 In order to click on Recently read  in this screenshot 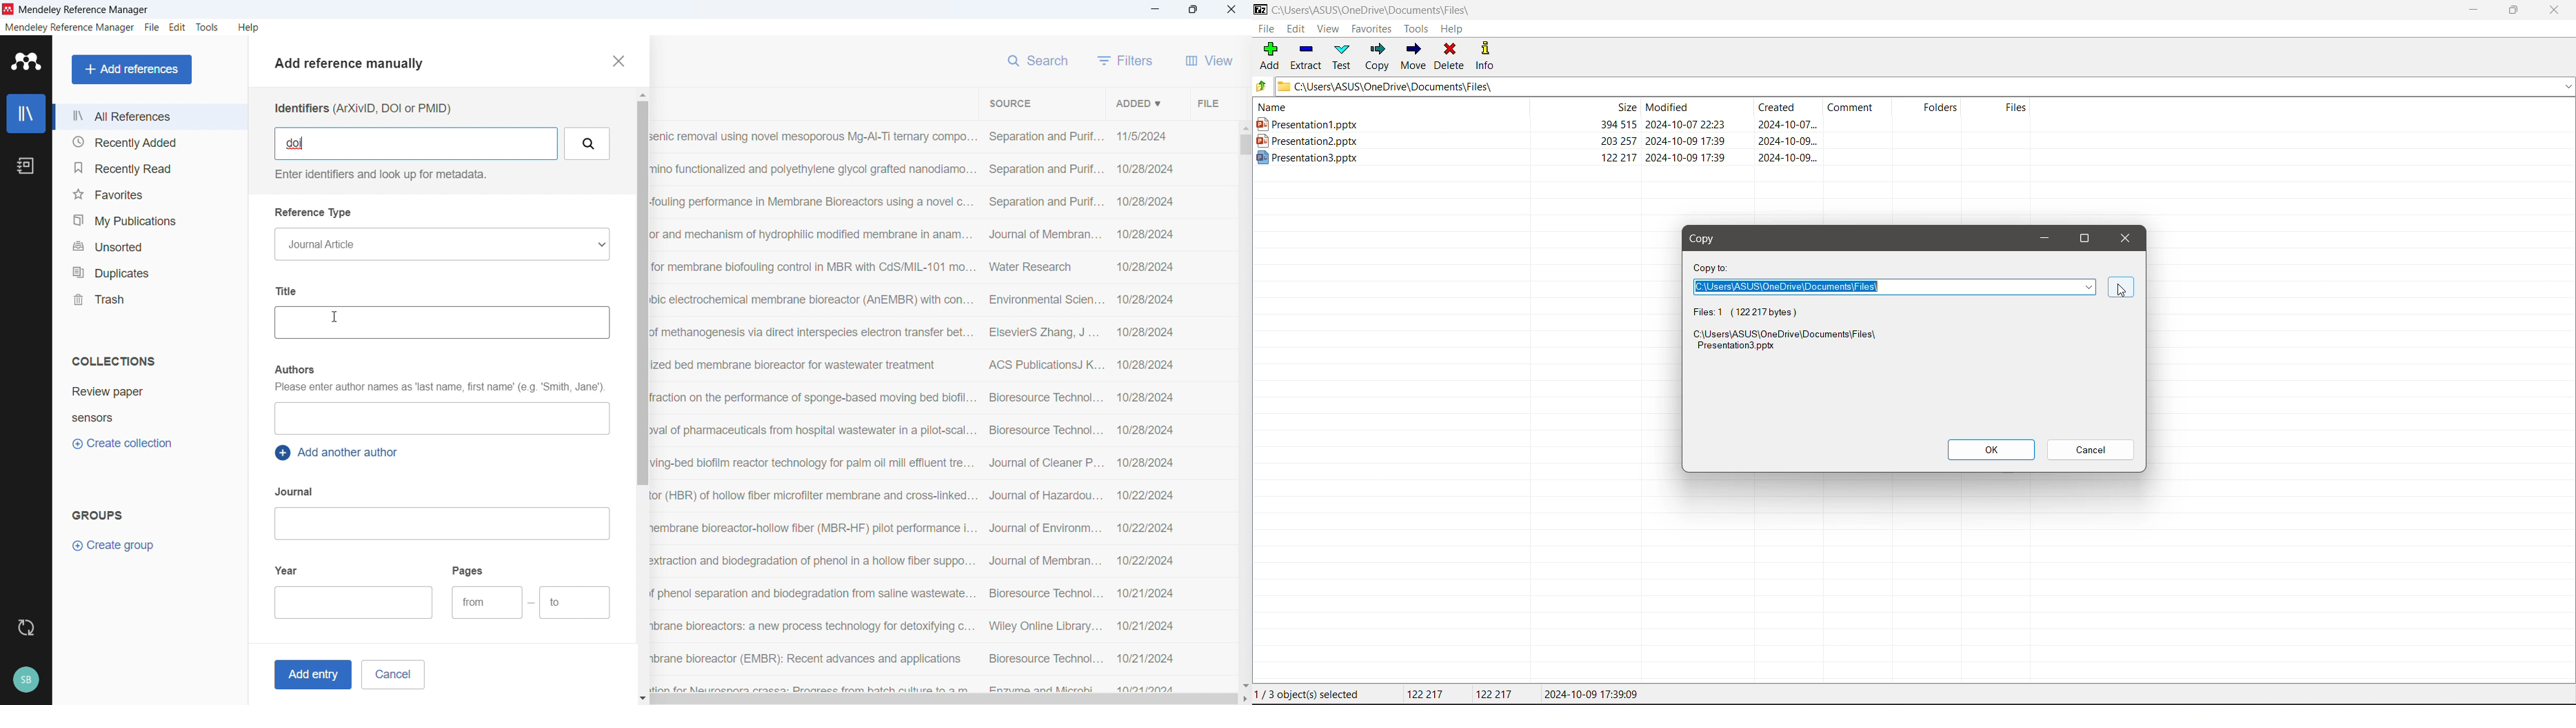, I will do `click(148, 168)`.